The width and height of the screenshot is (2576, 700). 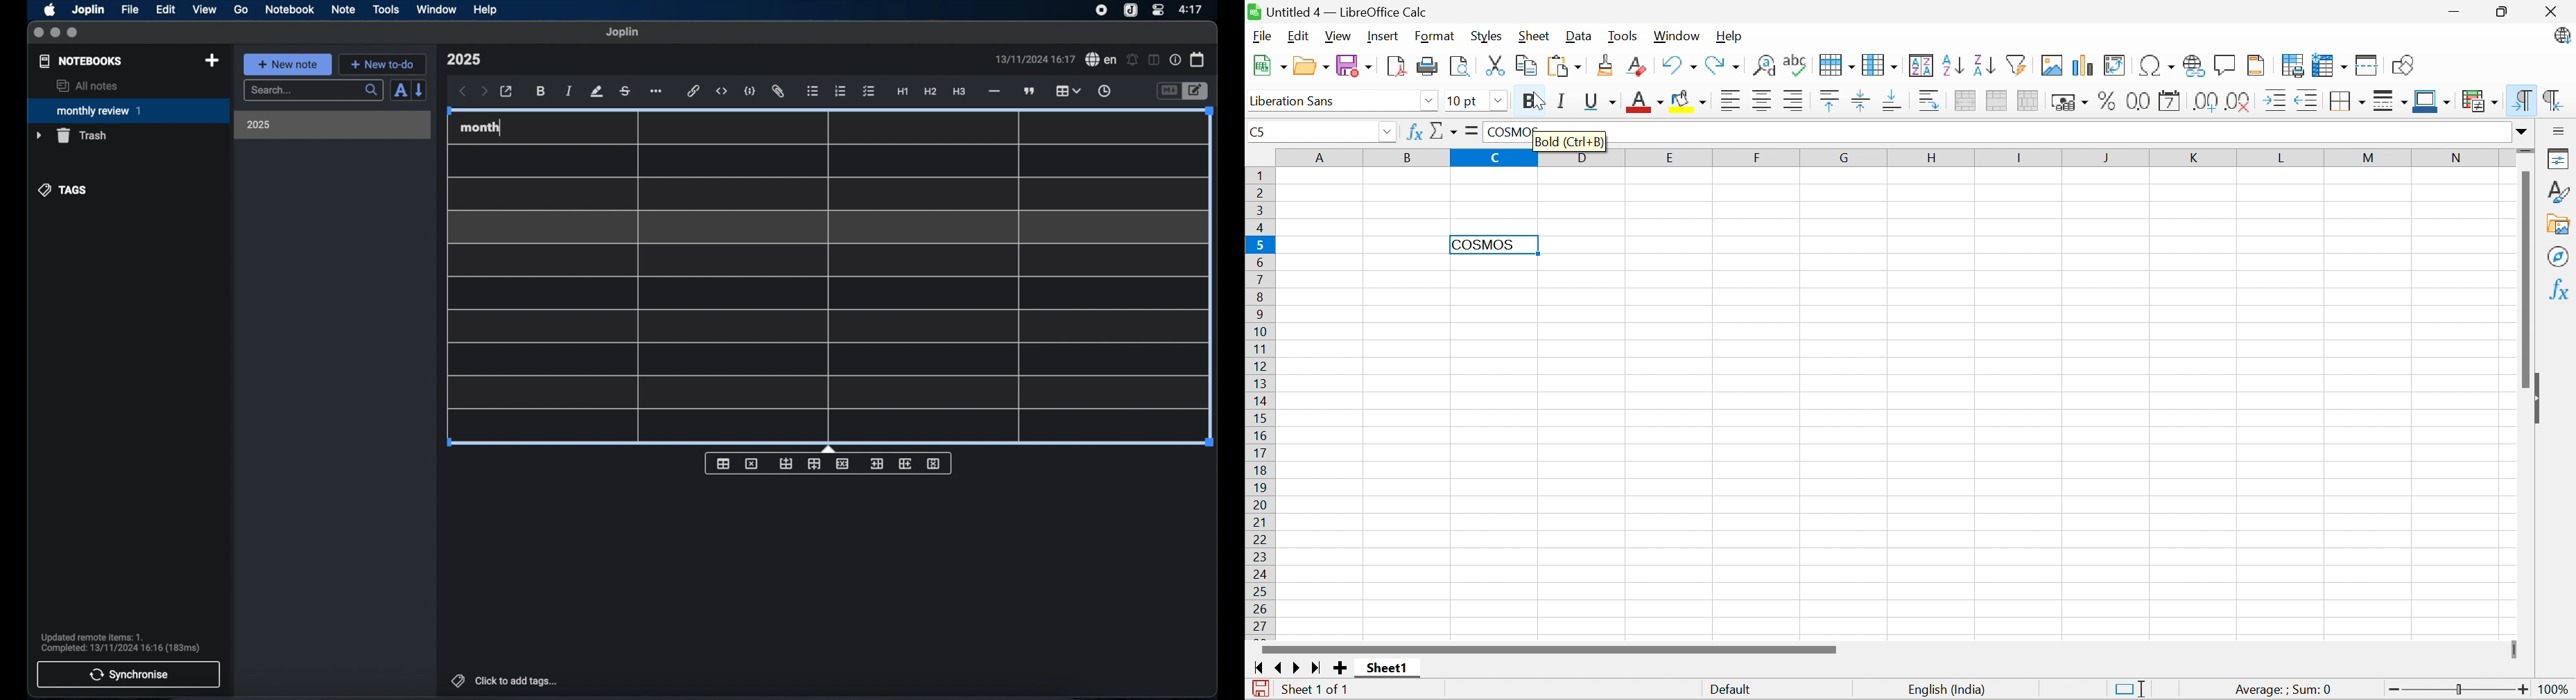 What do you see at coordinates (2136, 100) in the screenshot?
I see `Format as Number` at bounding box center [2136, 100].